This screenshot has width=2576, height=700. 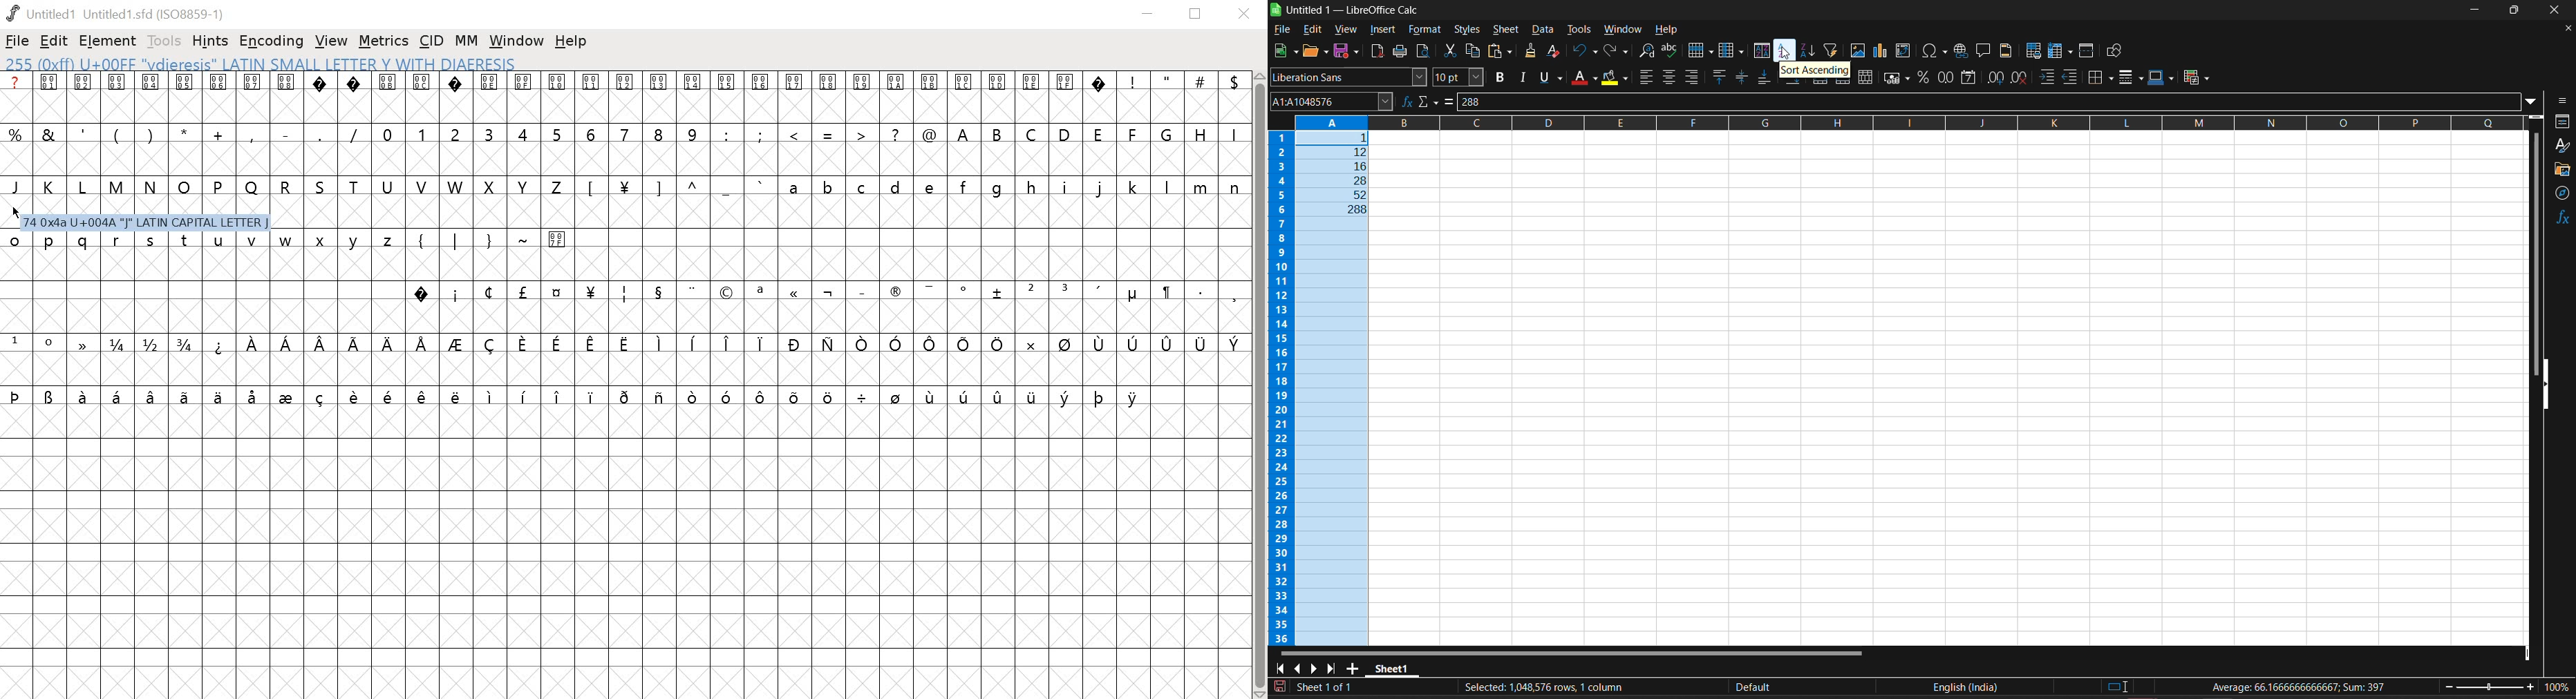 I want to click on scroll to first sheet, so click(x=1279, y=667).